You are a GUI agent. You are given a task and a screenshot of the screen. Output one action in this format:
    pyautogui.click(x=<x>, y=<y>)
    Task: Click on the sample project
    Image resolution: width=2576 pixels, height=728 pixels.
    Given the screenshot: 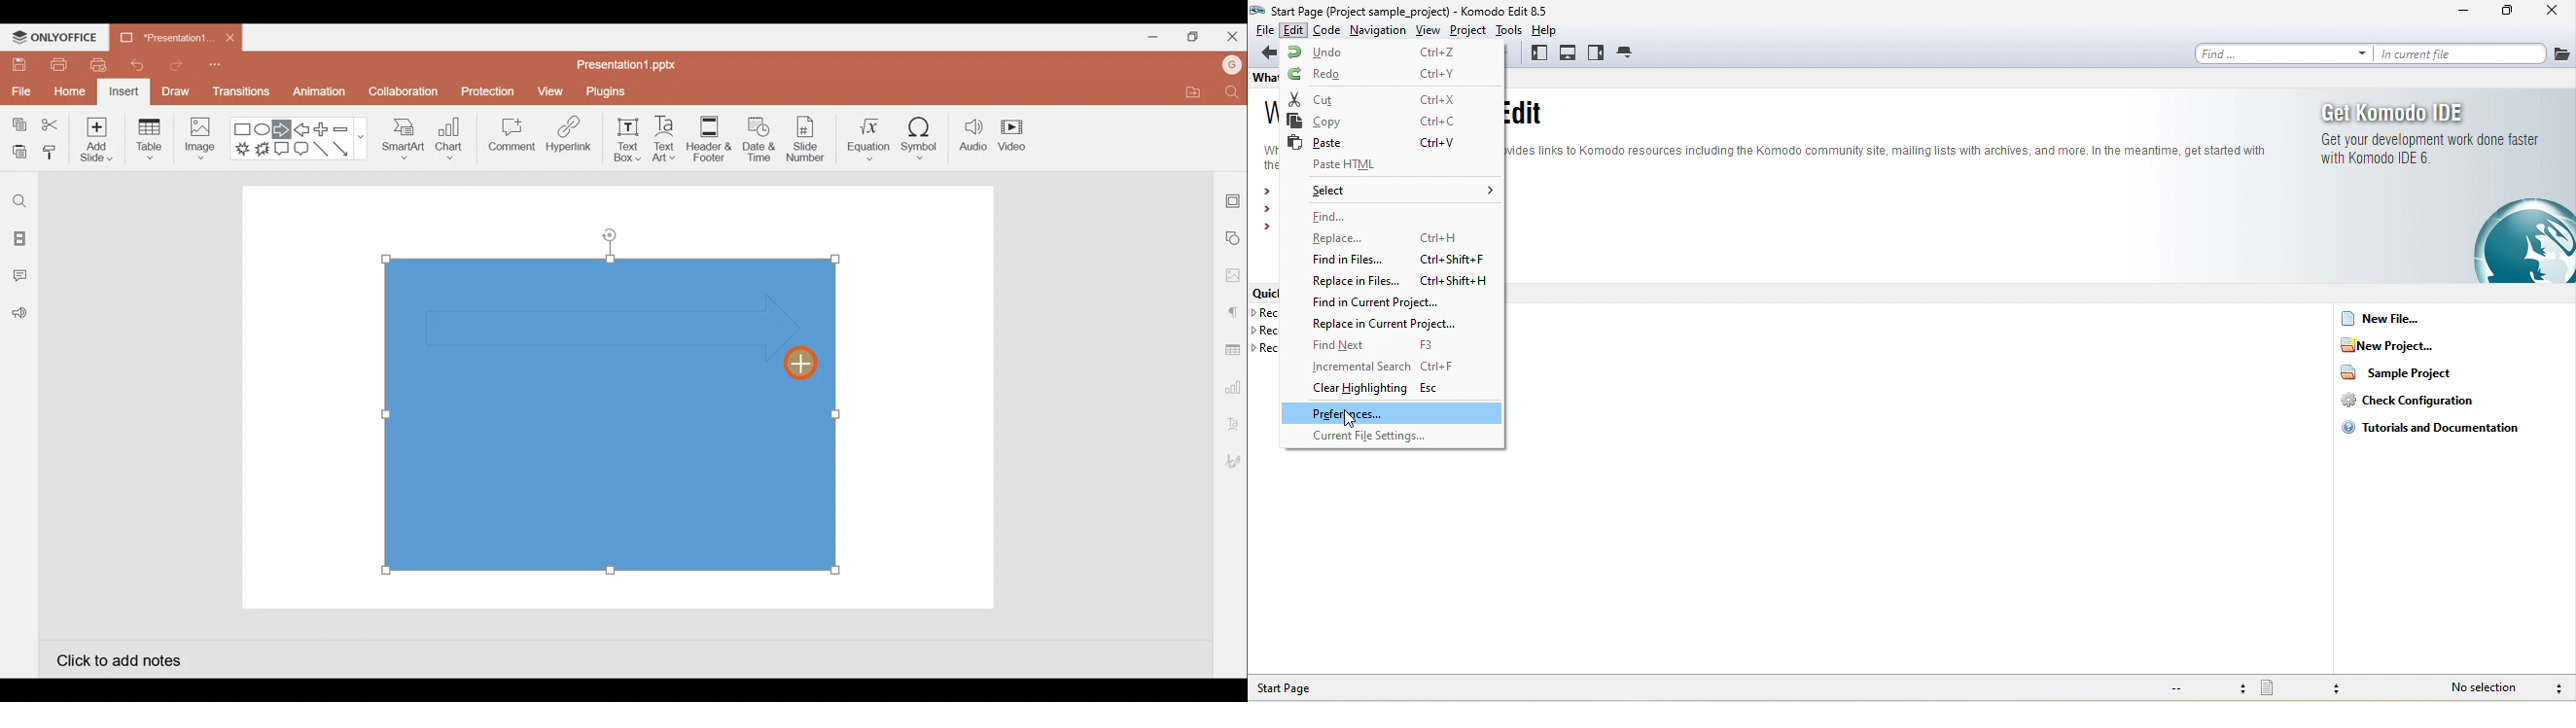 What is the action you would take?
    pyautogui.click(x=2405, y=376)
    